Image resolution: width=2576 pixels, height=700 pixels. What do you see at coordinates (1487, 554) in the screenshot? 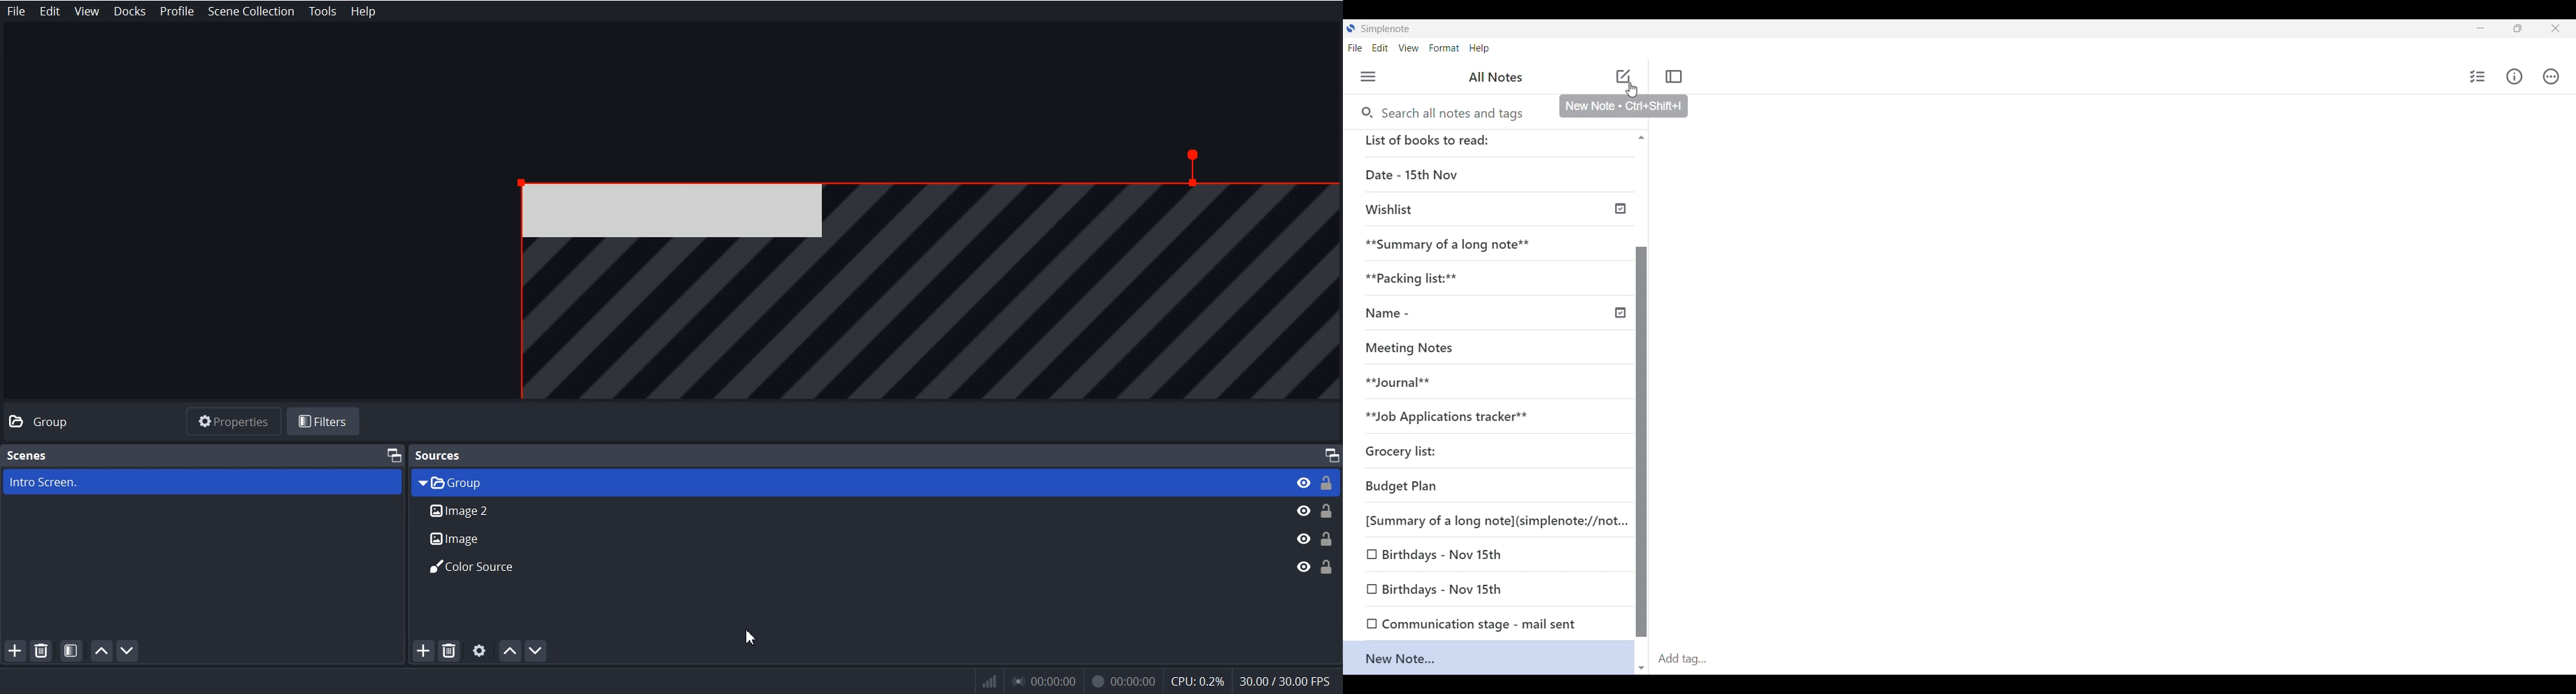
I see `Birthdays - Nov 15th` at bounding box center [1487, 554].